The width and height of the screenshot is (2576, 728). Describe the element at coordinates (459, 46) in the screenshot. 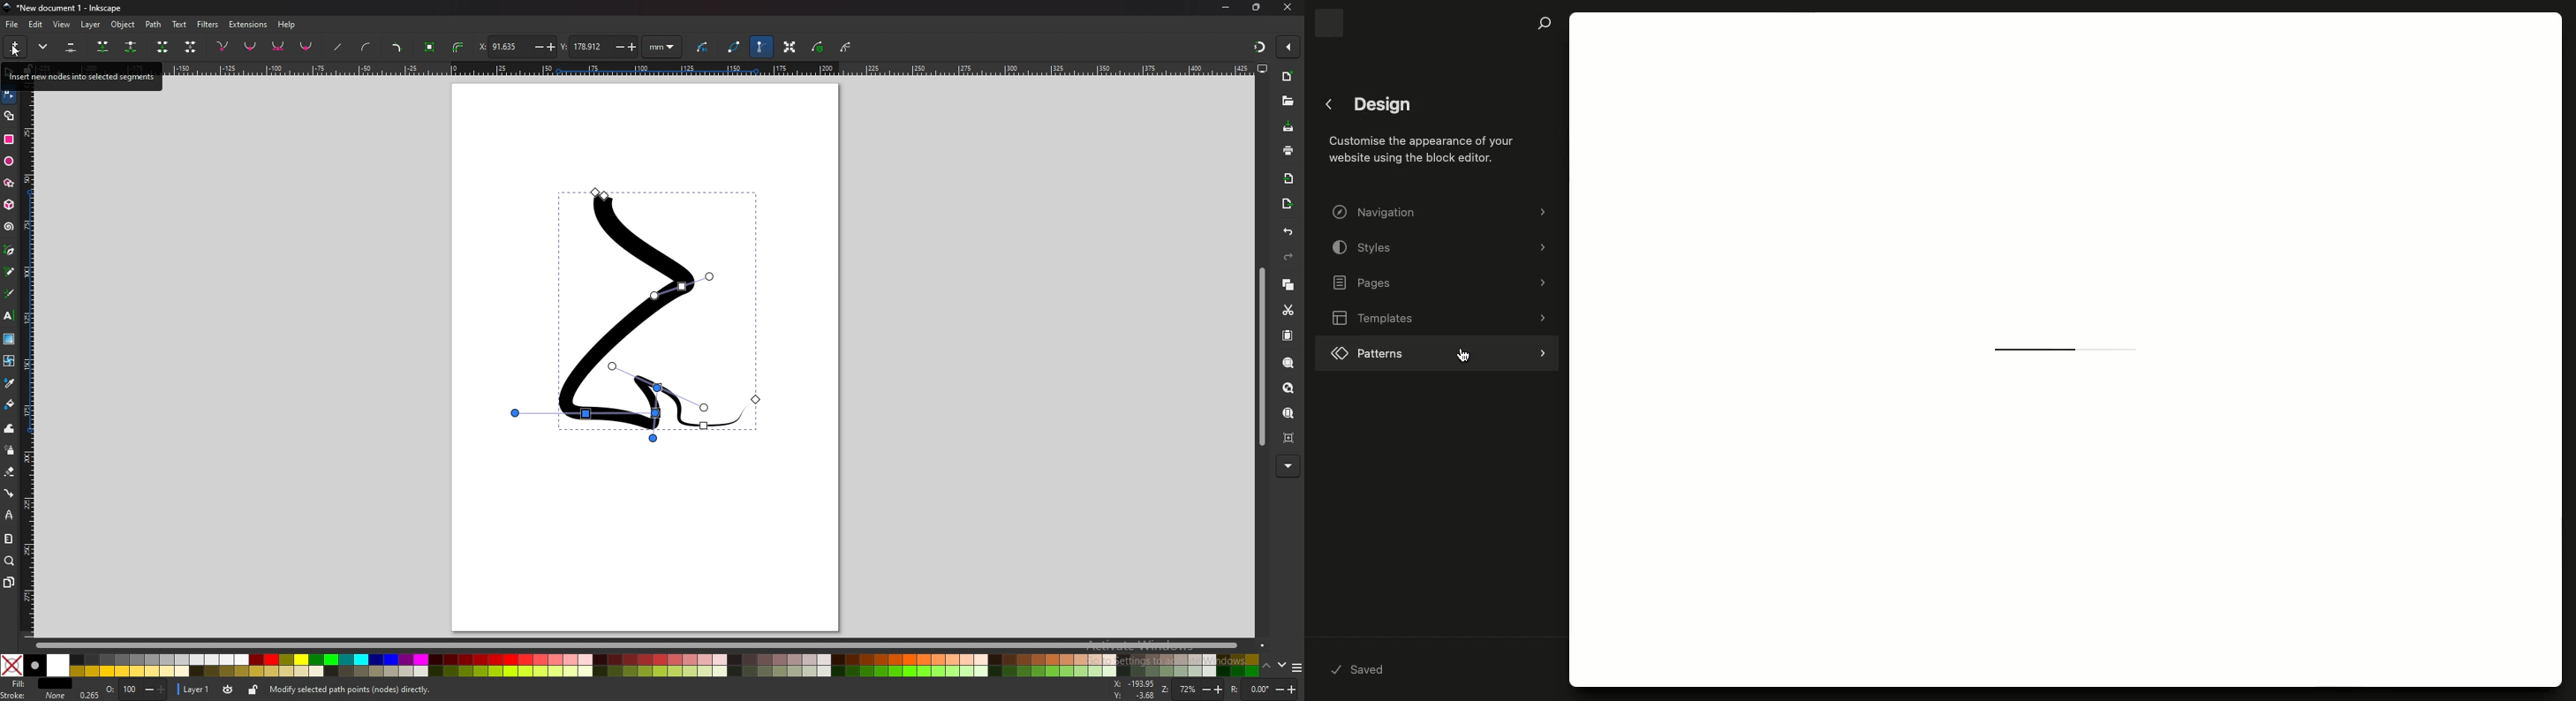

I see `stroke to path` at that location.